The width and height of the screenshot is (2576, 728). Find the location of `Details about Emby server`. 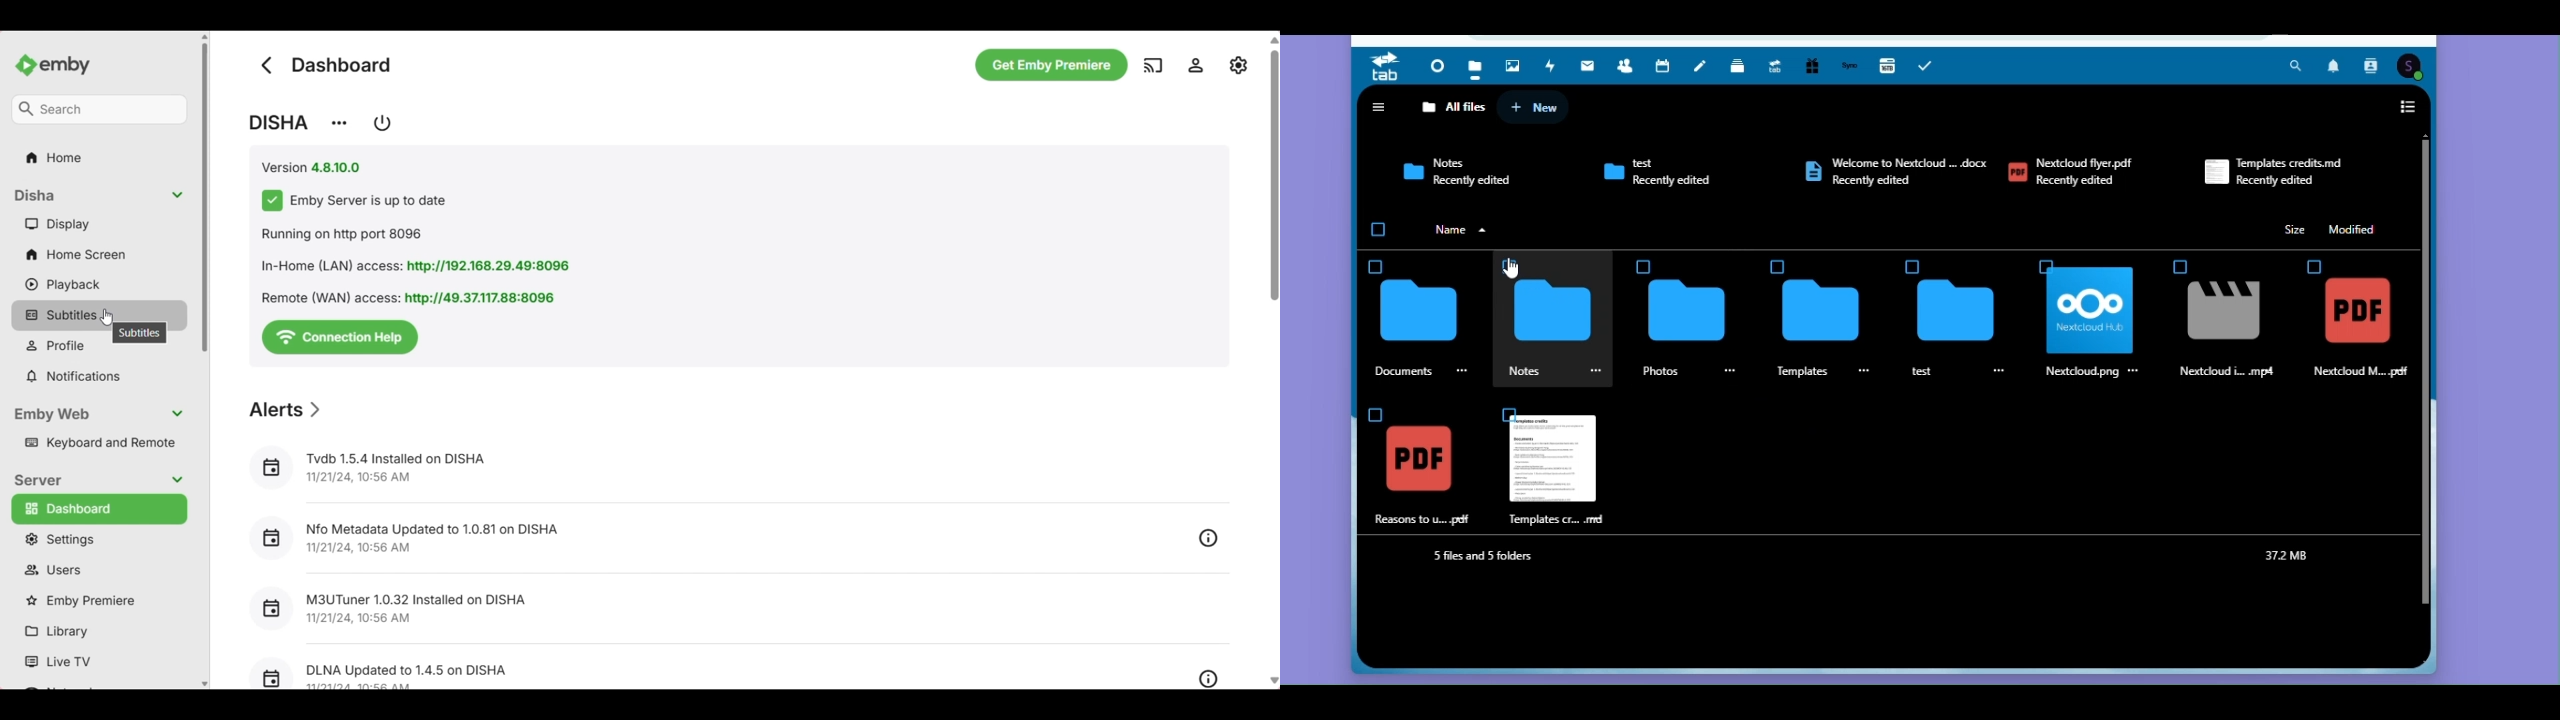

Details about Emby server is located at coordinates (419, 235).